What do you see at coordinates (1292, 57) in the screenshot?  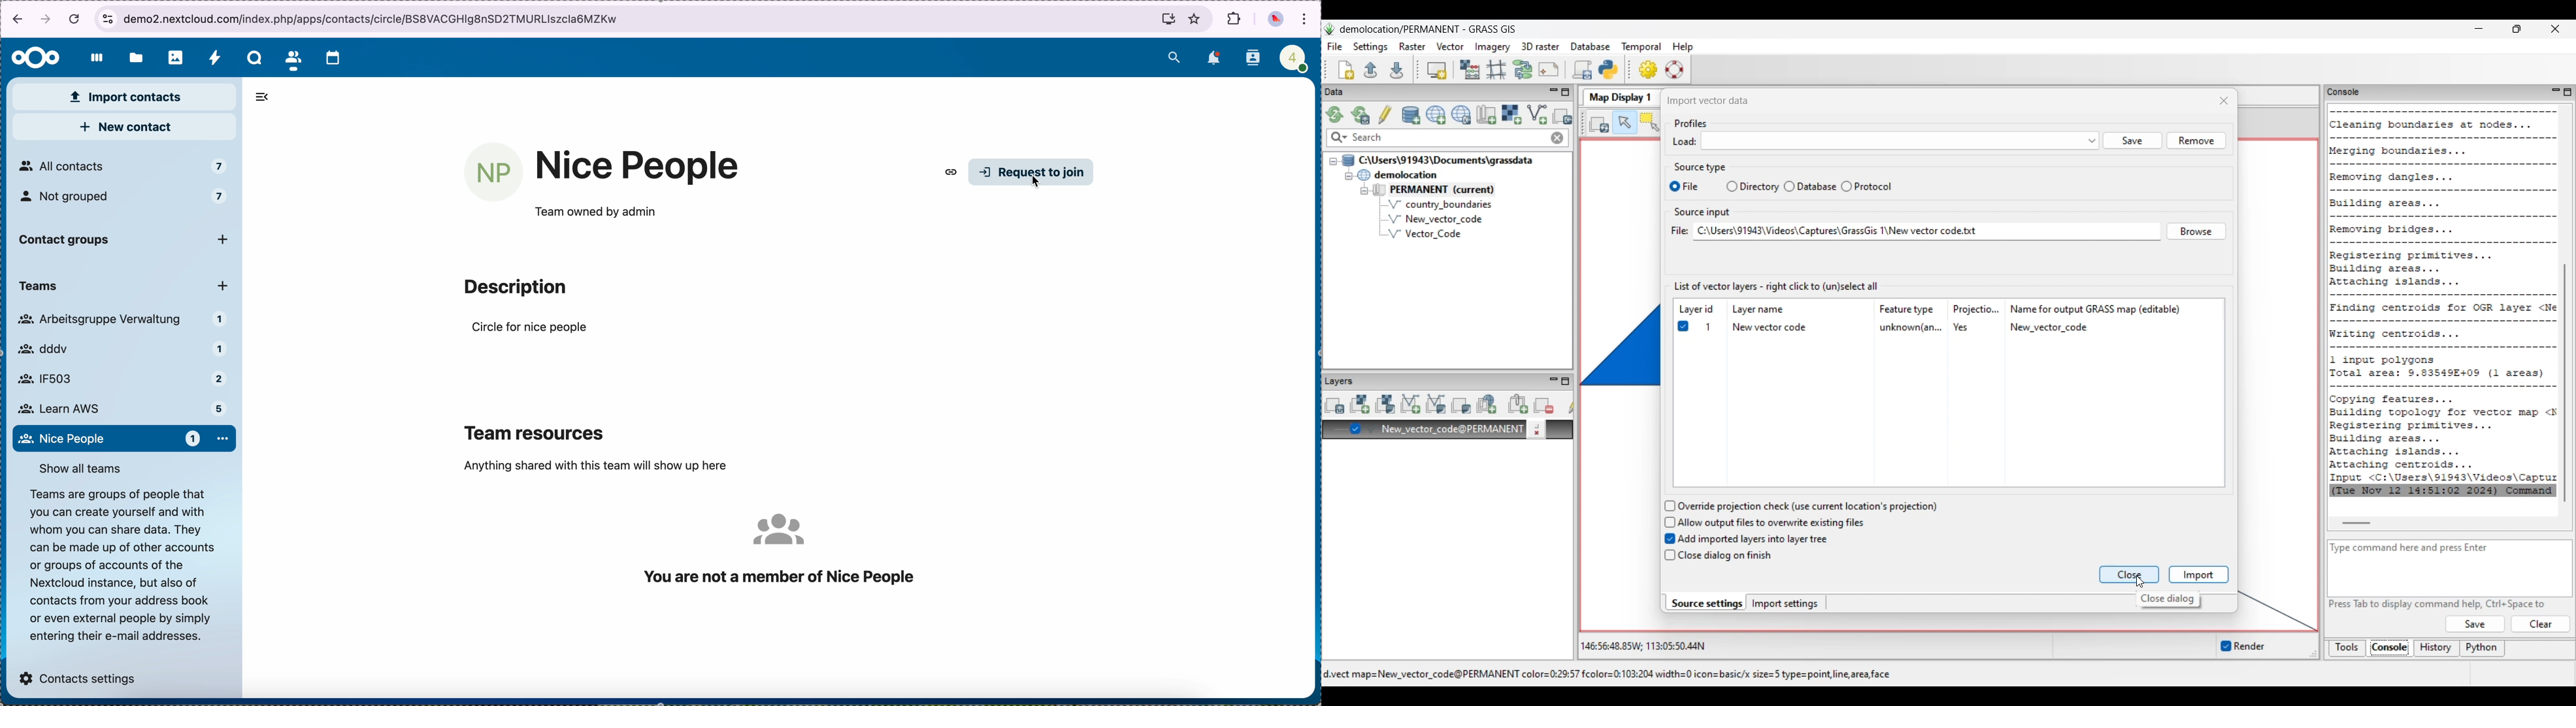 I see `user profile` at bounding box center [1292, 57].